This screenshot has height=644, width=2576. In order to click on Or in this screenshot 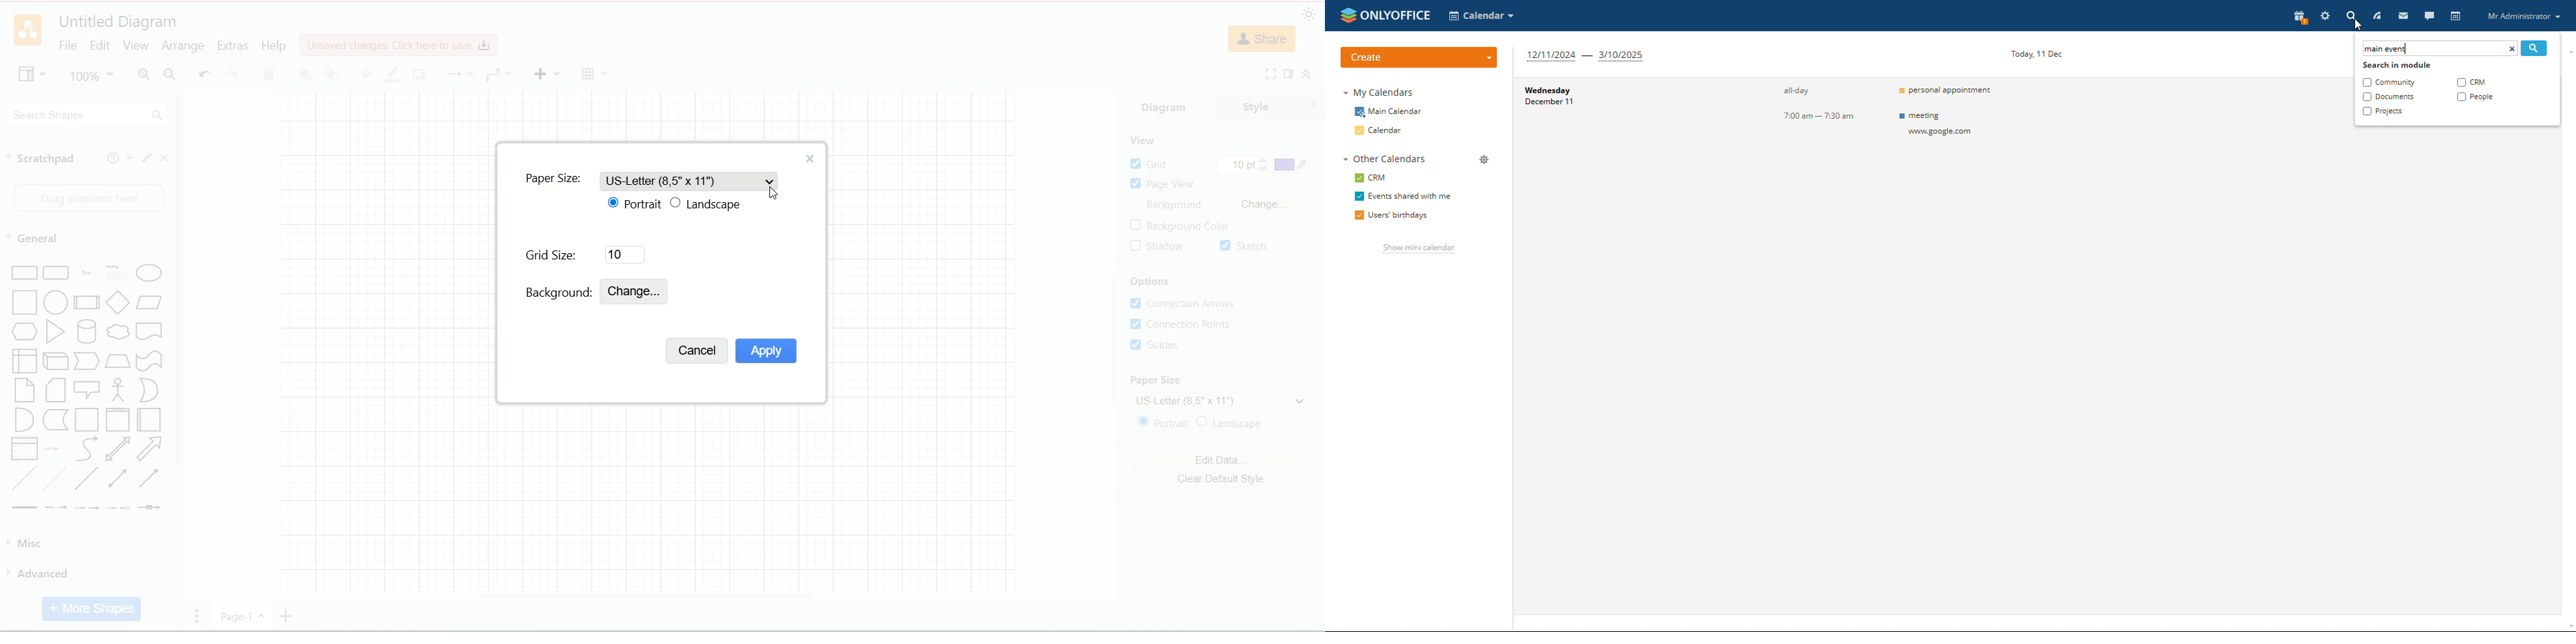, I will do `click(152, 390)`.